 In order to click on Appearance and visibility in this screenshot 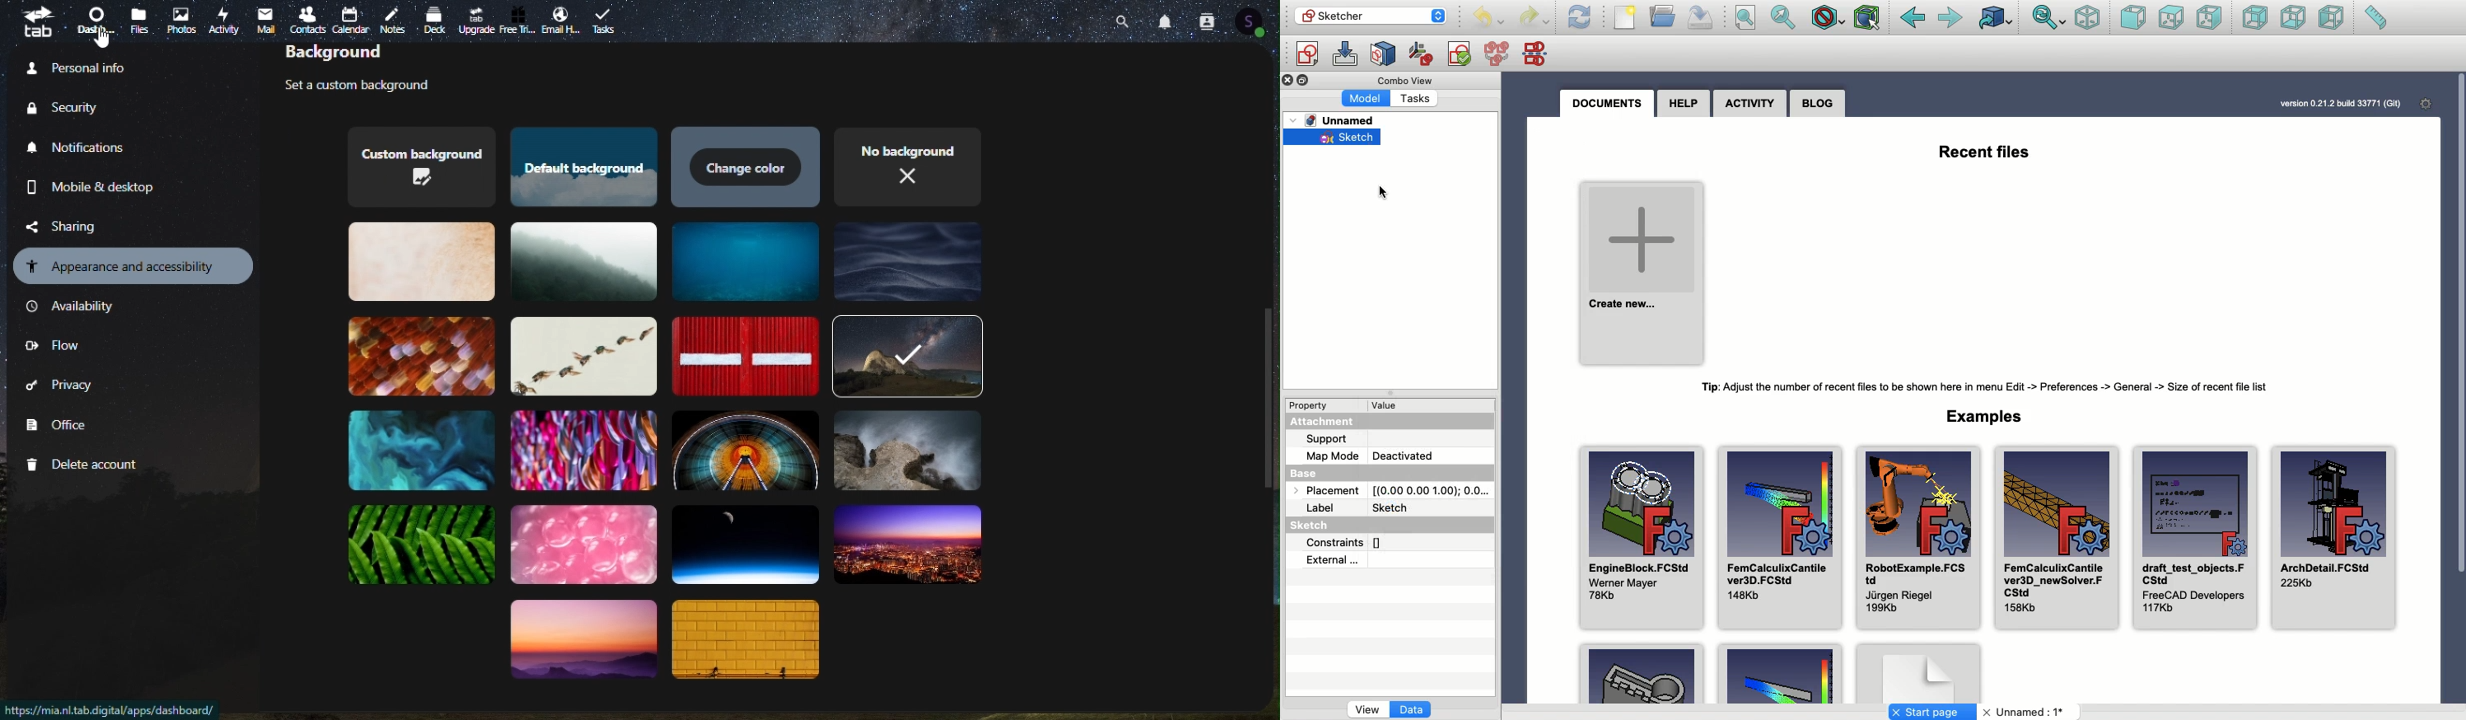, I will do `click(135, 265)`.